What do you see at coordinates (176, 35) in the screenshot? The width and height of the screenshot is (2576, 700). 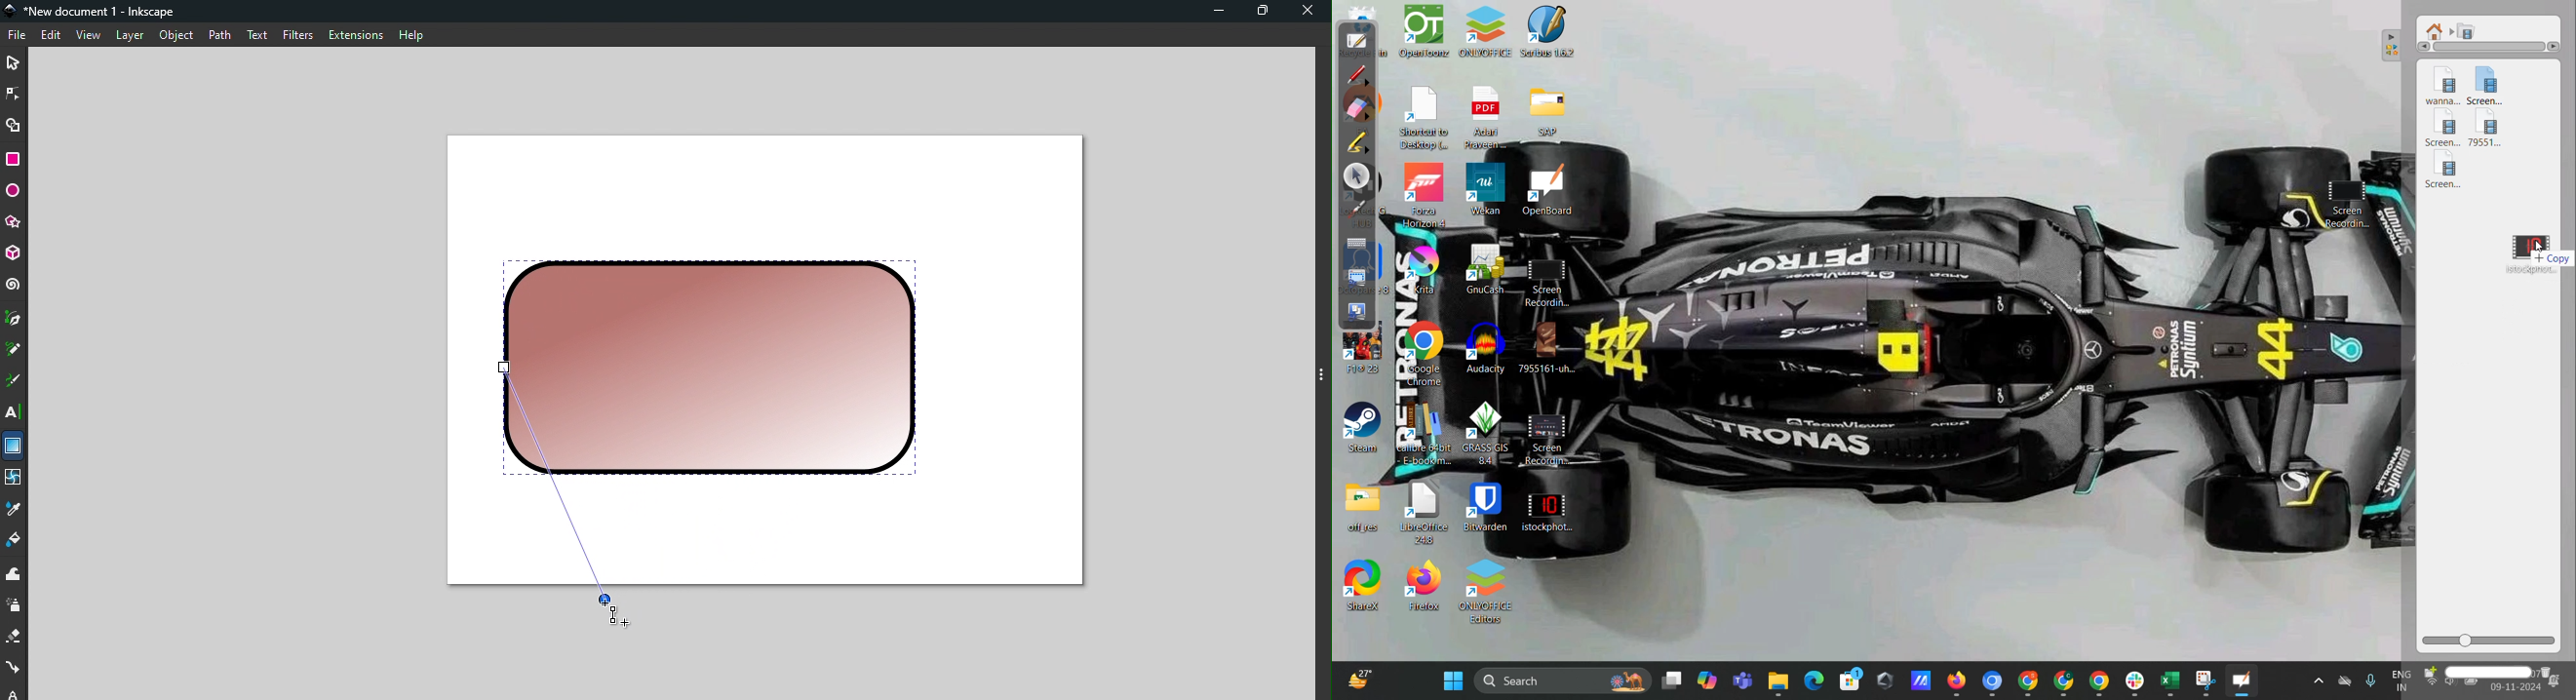 I see `Object` at bounding box center [176, 35].